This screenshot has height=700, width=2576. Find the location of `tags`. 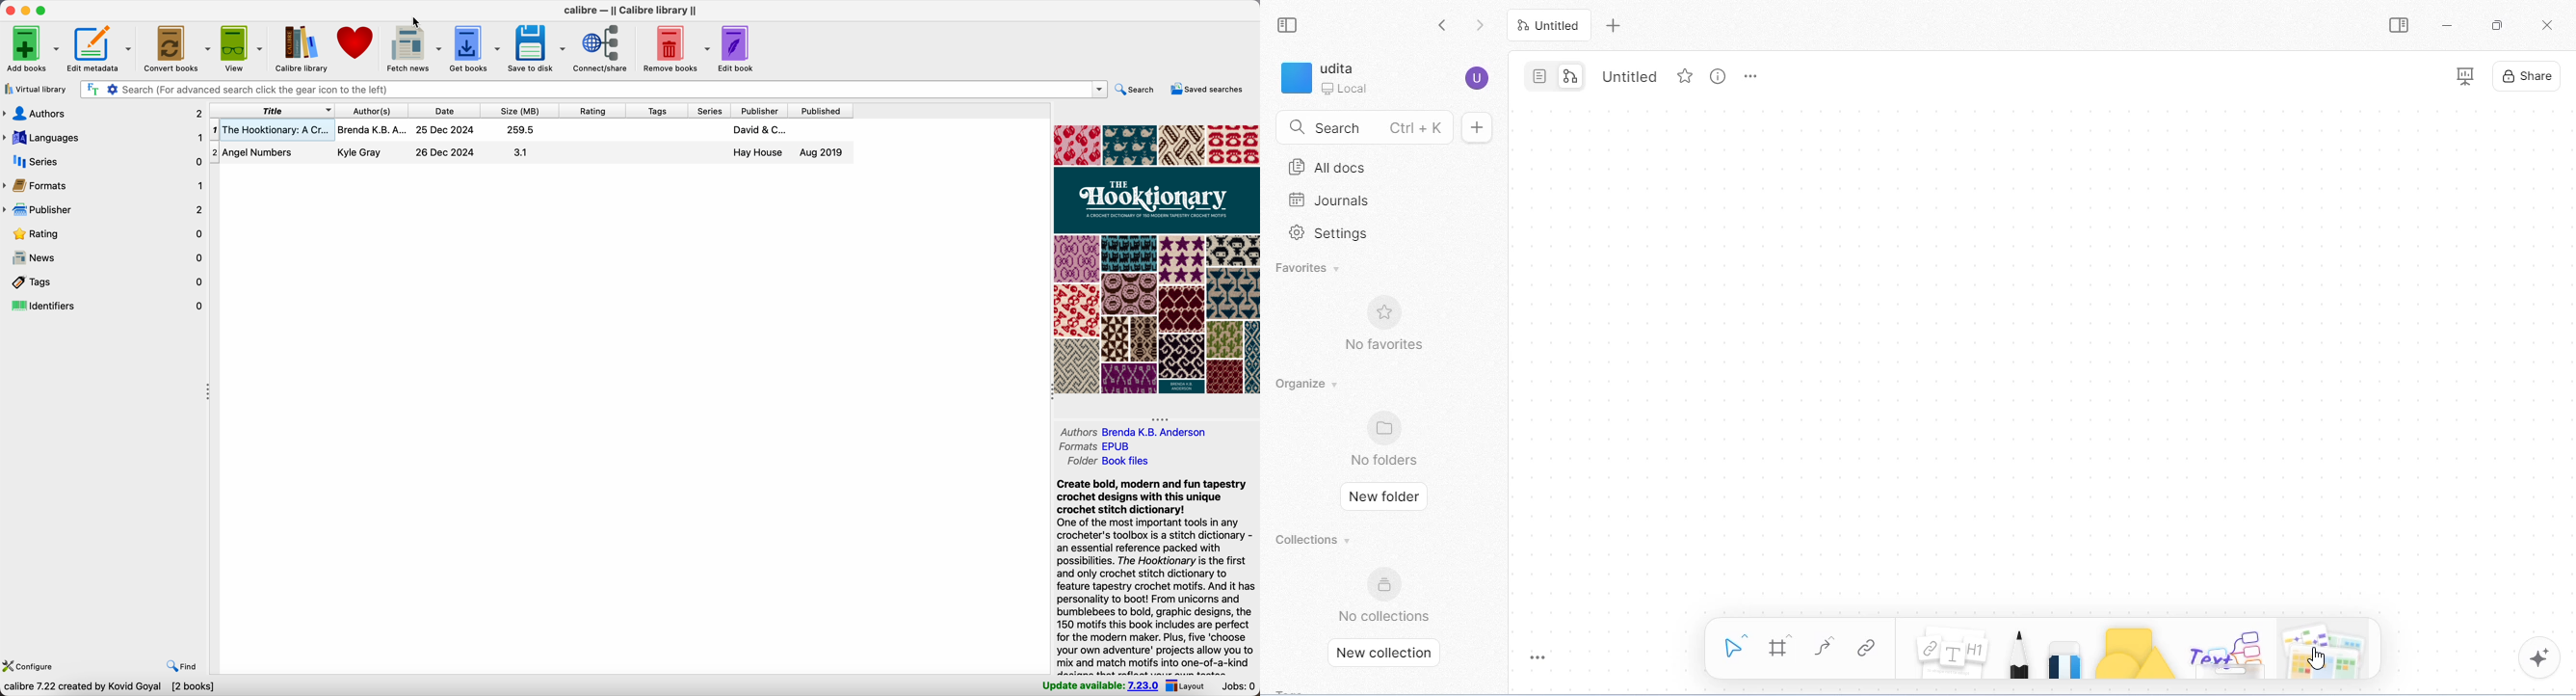

tags is located at coordinates (104, 282).